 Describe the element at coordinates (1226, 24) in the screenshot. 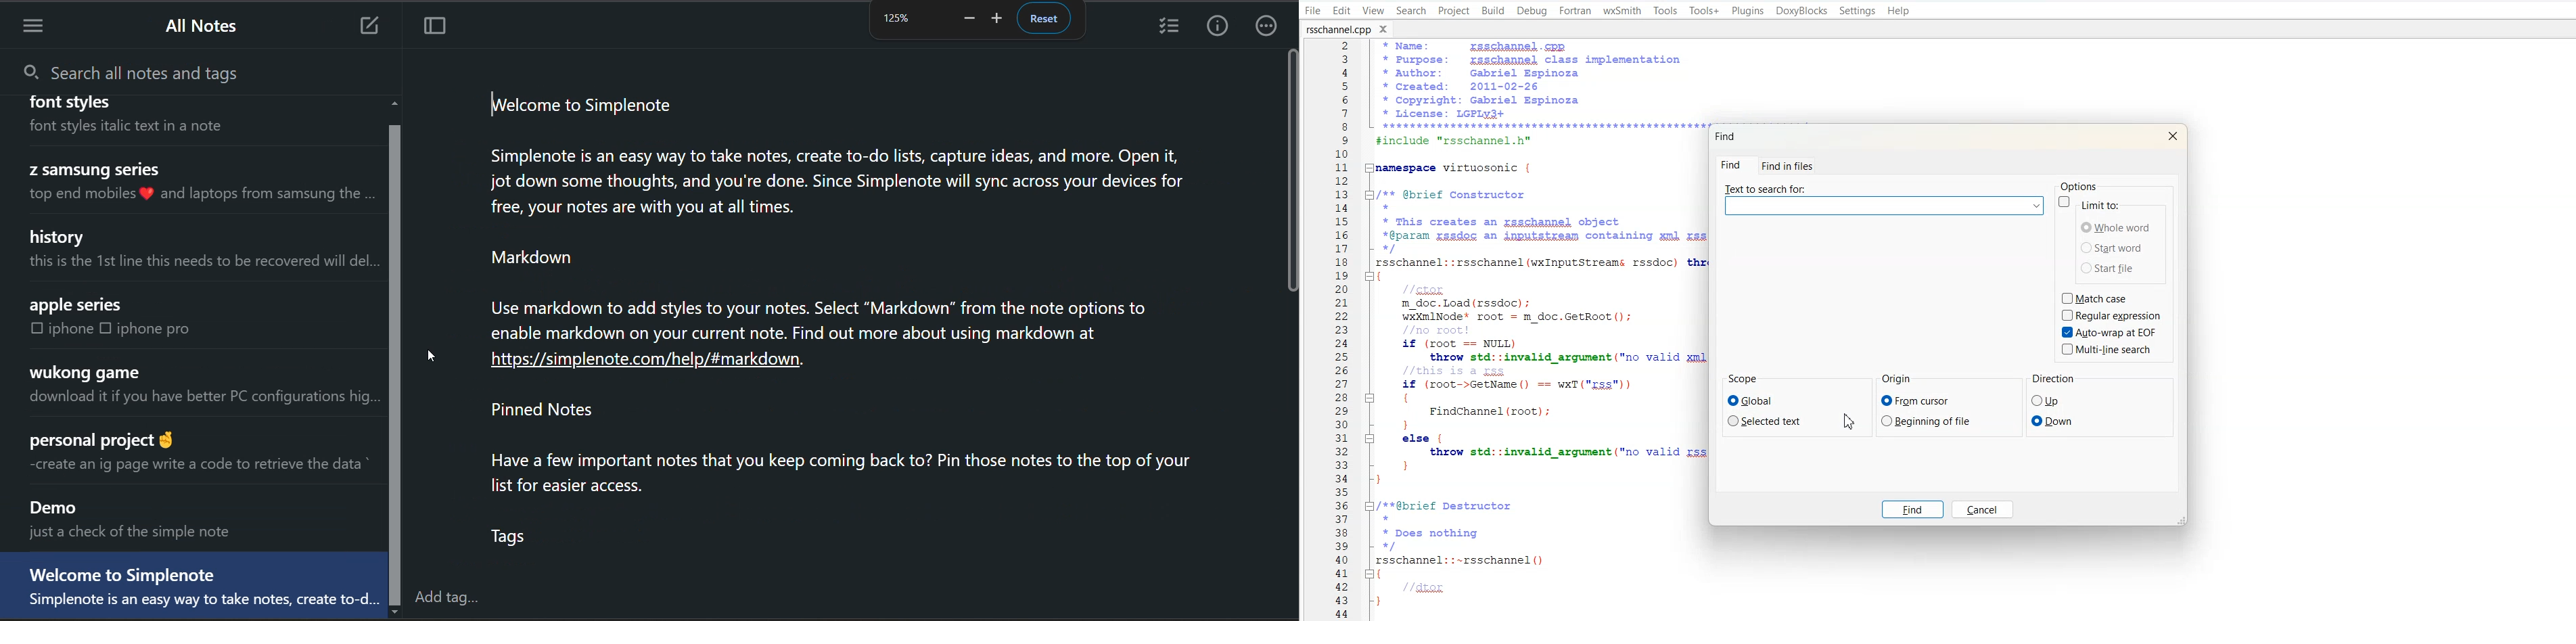

I see `info` at that location.